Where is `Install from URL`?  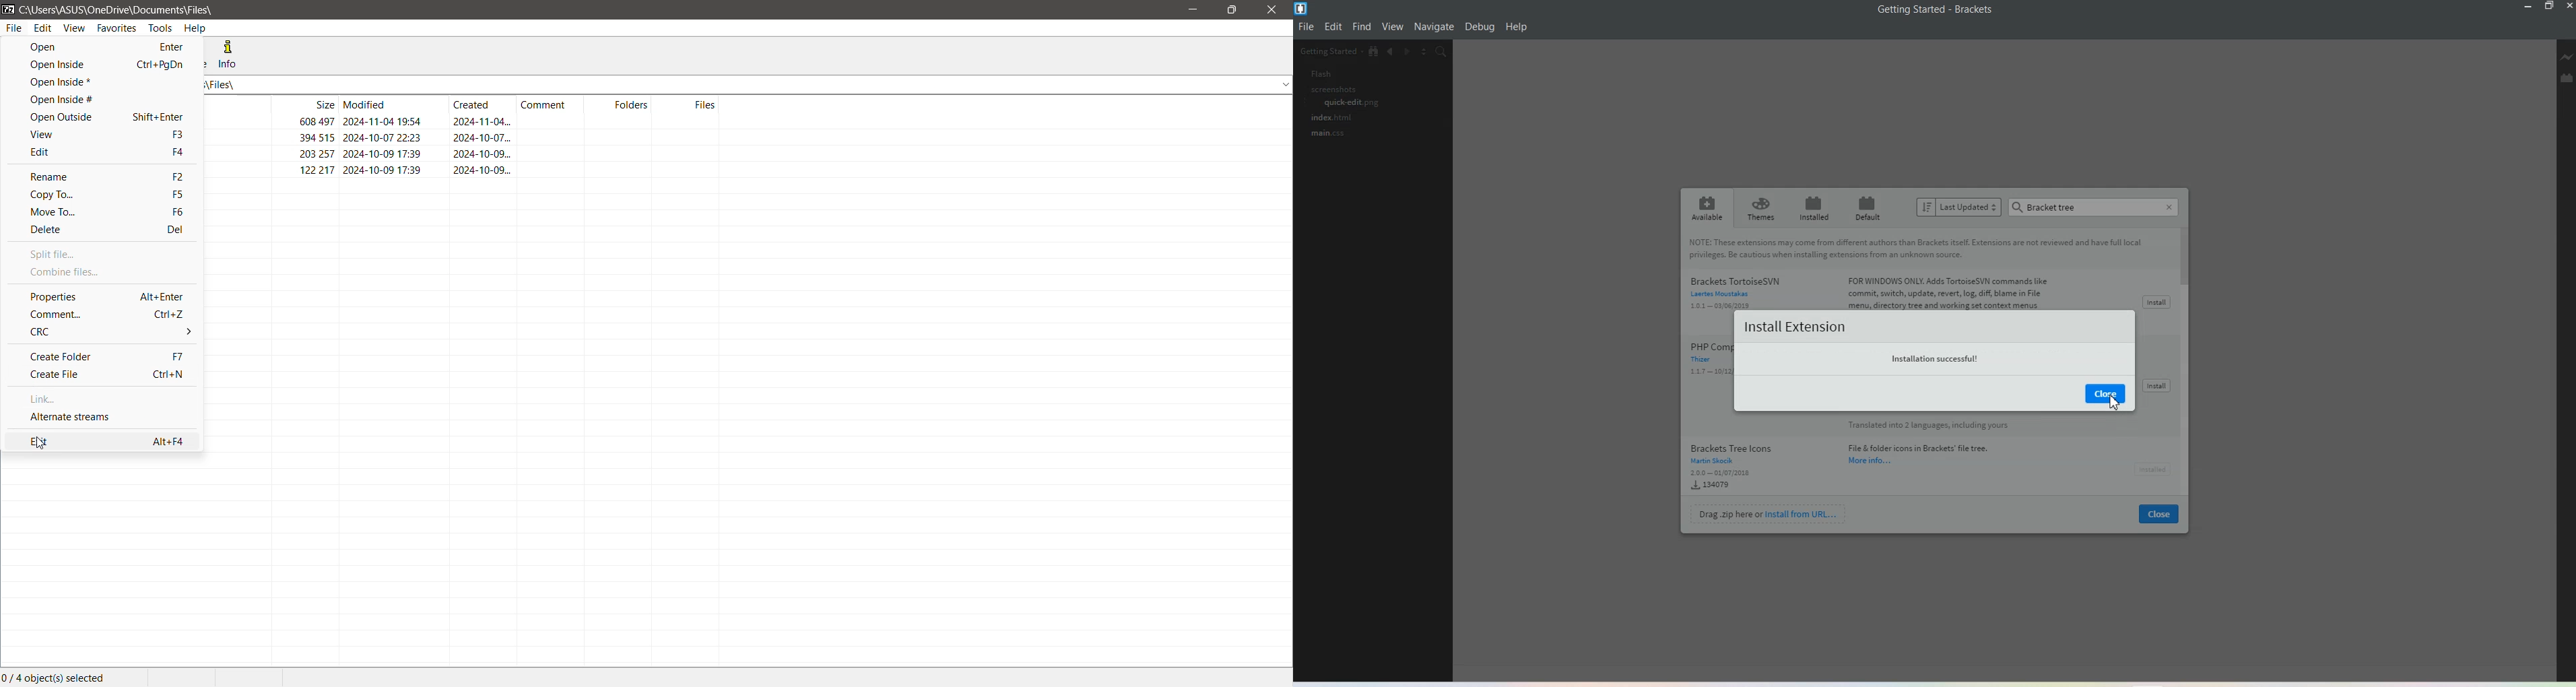 Install from URL is located at coordinates (1769, 513).